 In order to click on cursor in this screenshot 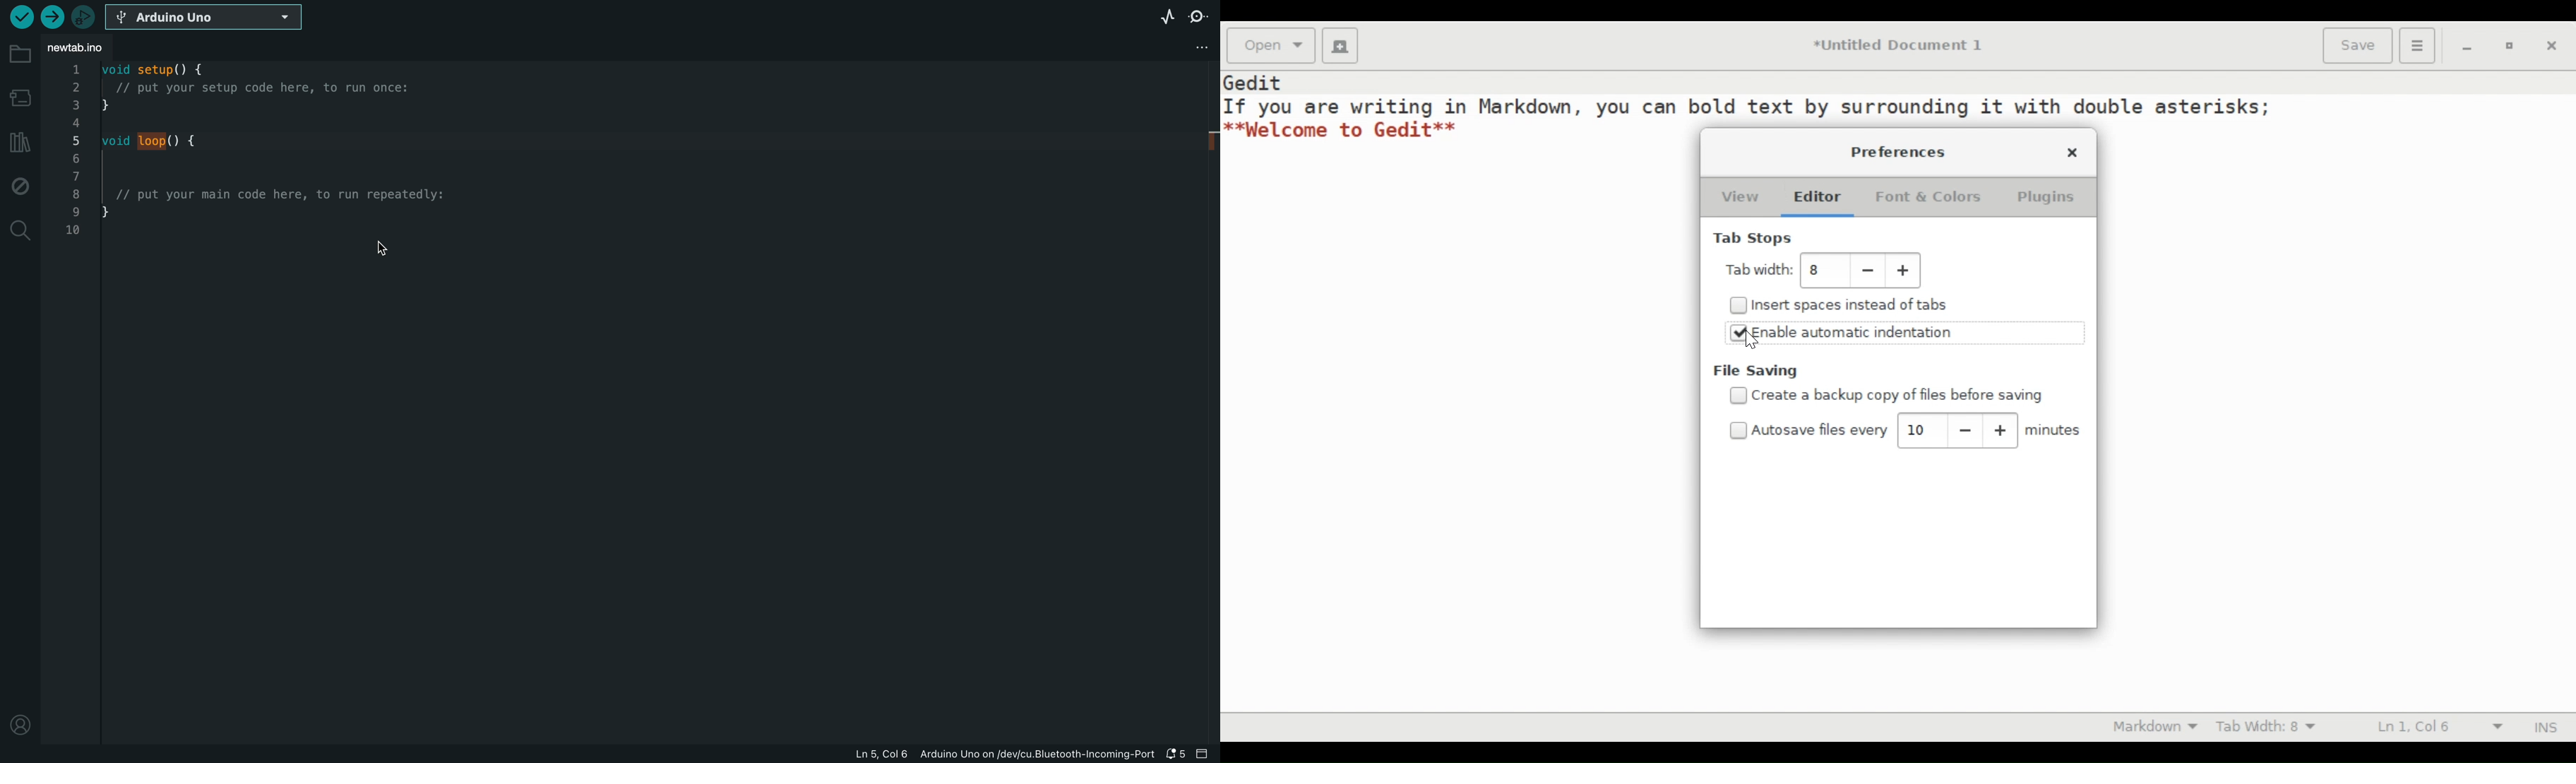, I will do `click(1755, 343)`.